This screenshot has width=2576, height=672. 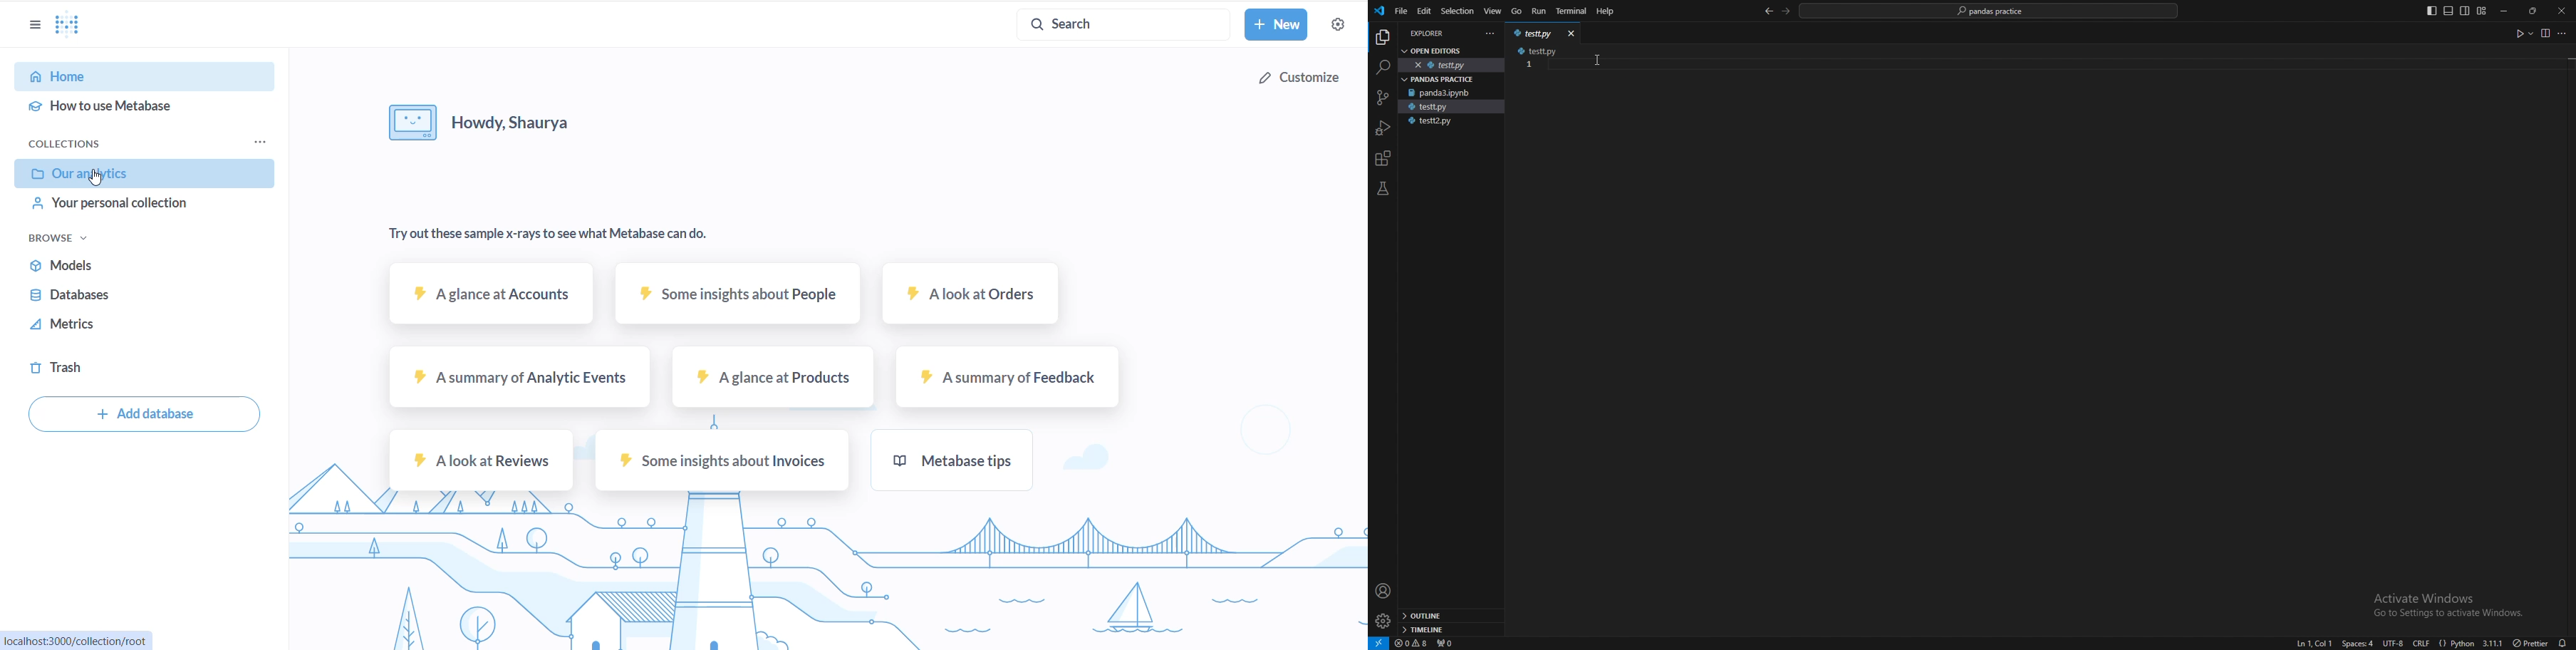 What do you see at coordinates (2508, 11) in the screenshot?
I see `minimize` at bounding box center [2508, 11].